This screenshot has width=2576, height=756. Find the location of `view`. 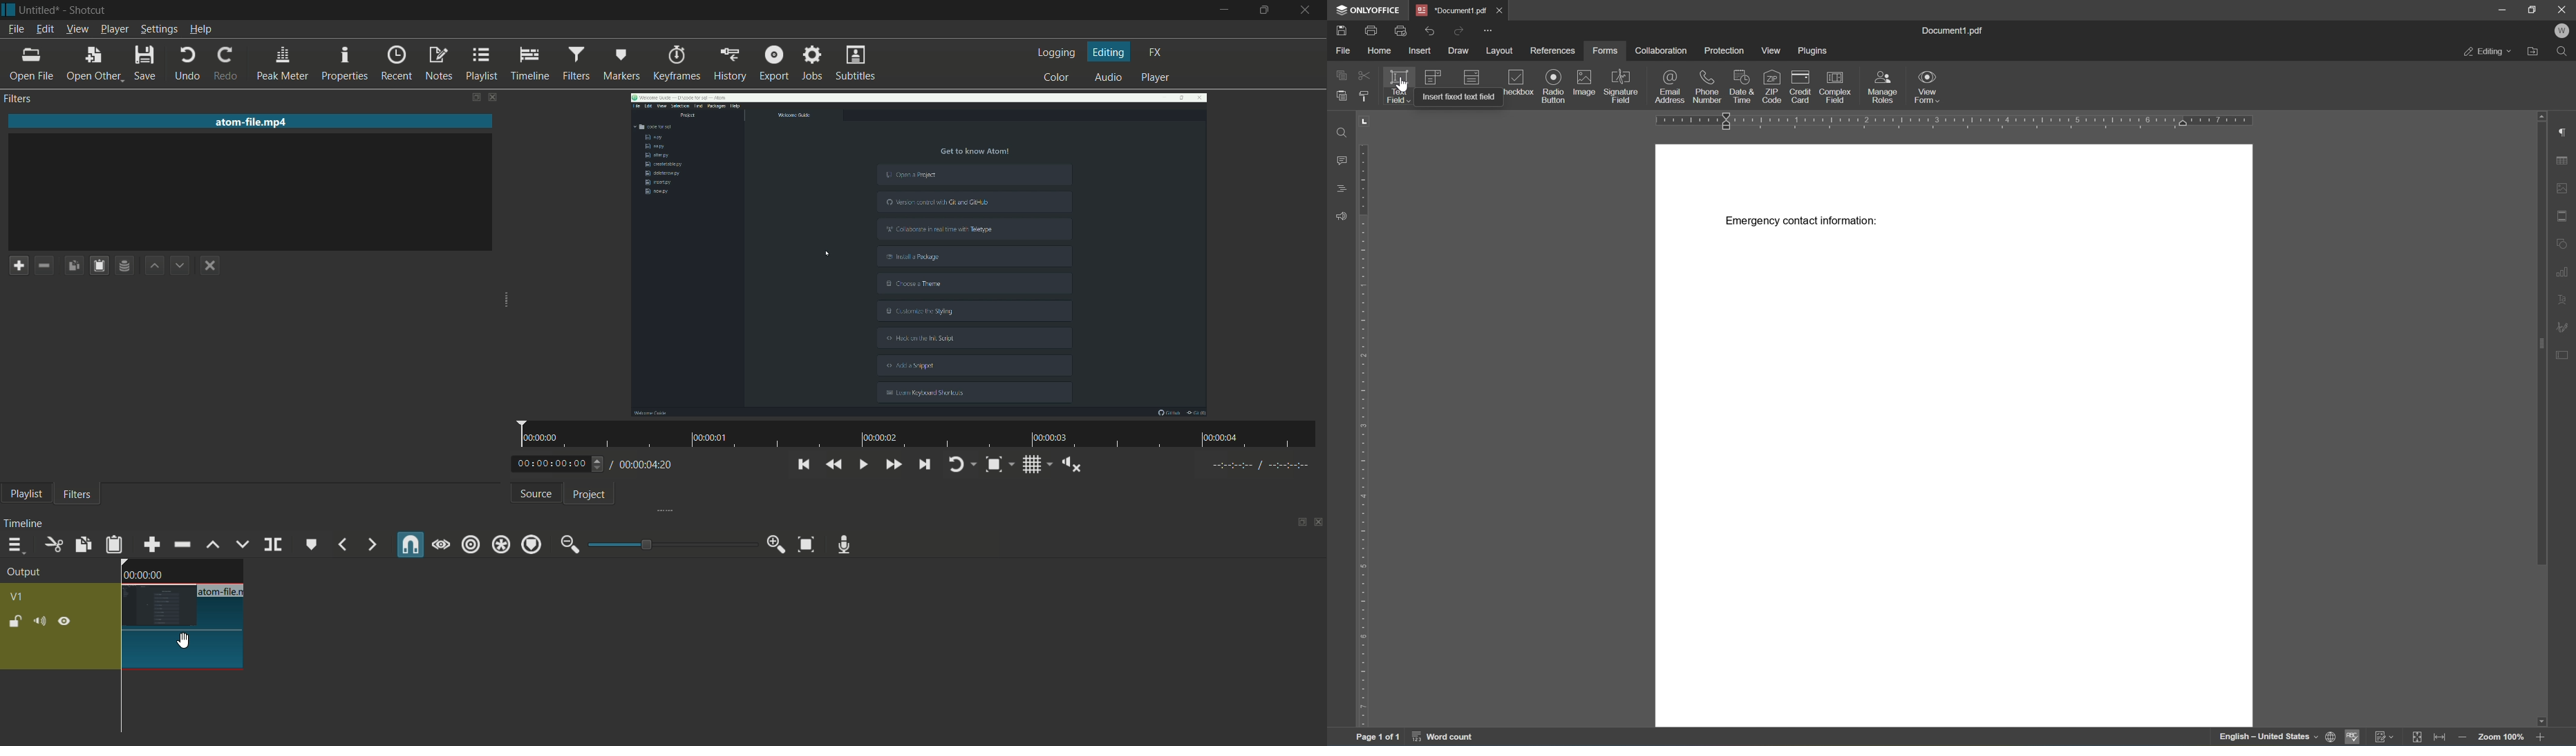

view is located at coordinates (1773, 52).